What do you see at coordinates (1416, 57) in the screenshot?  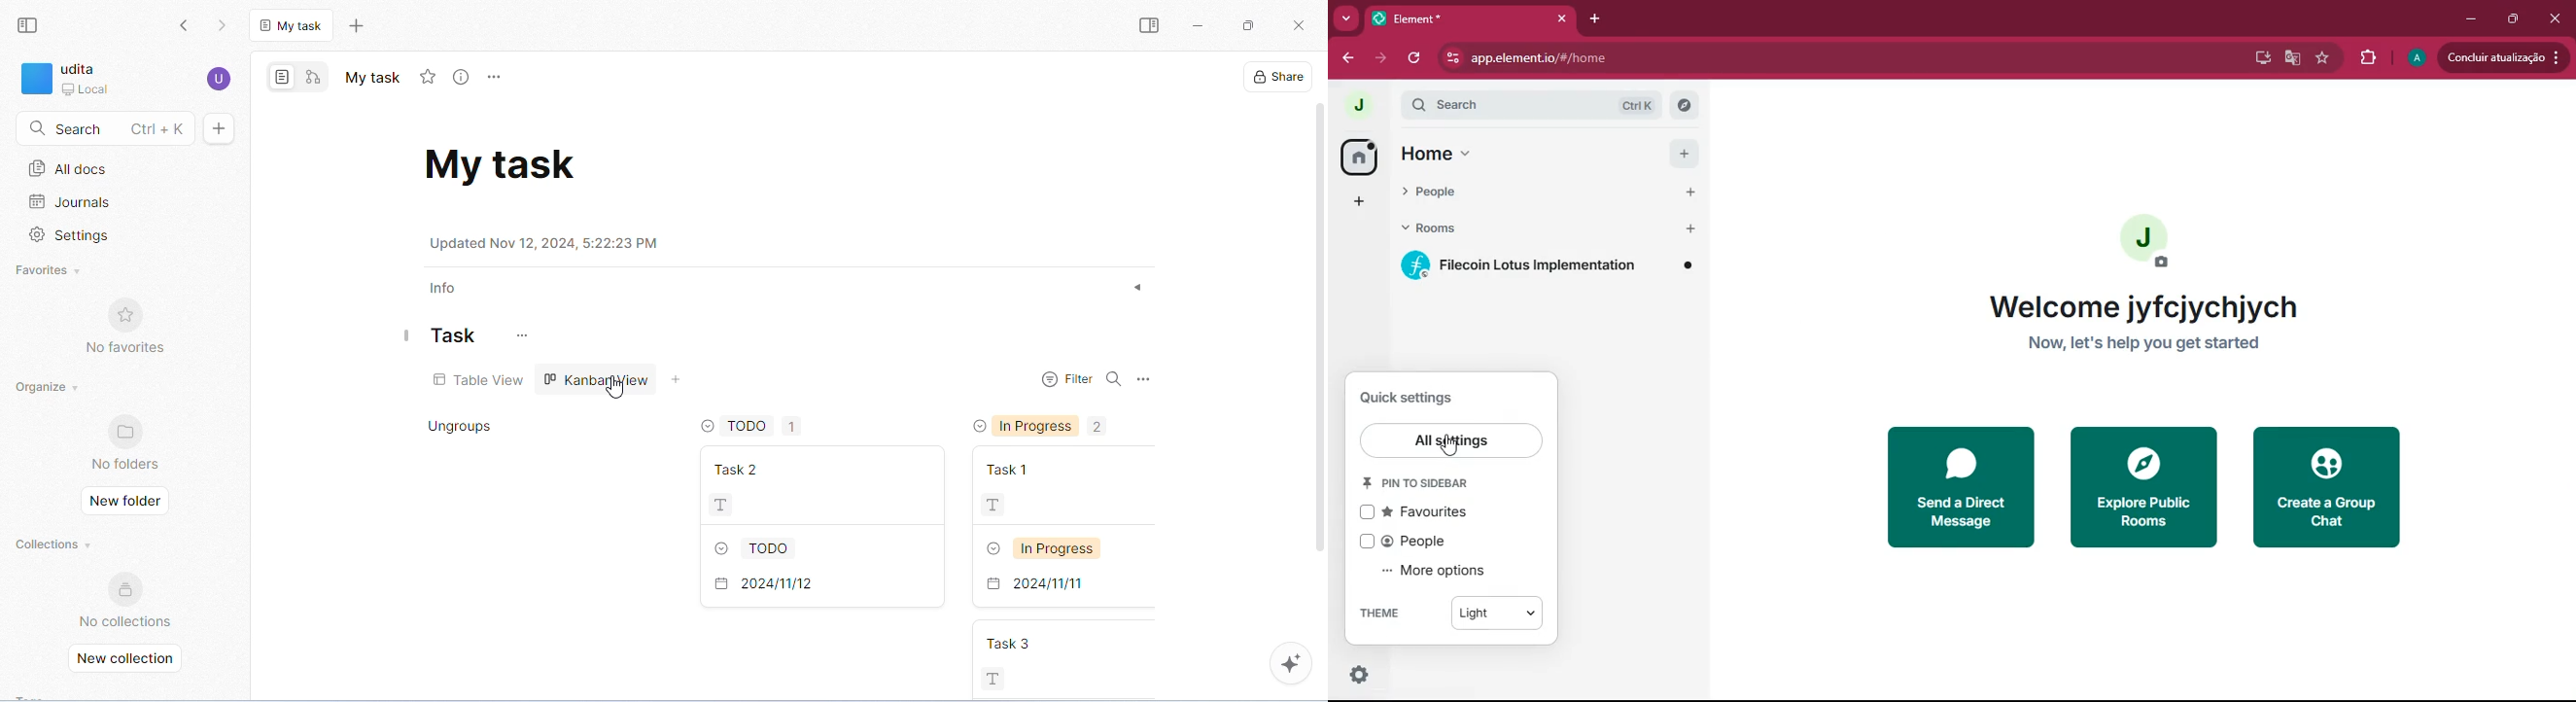 I see `refresh` at bounding box center [1416, 57].